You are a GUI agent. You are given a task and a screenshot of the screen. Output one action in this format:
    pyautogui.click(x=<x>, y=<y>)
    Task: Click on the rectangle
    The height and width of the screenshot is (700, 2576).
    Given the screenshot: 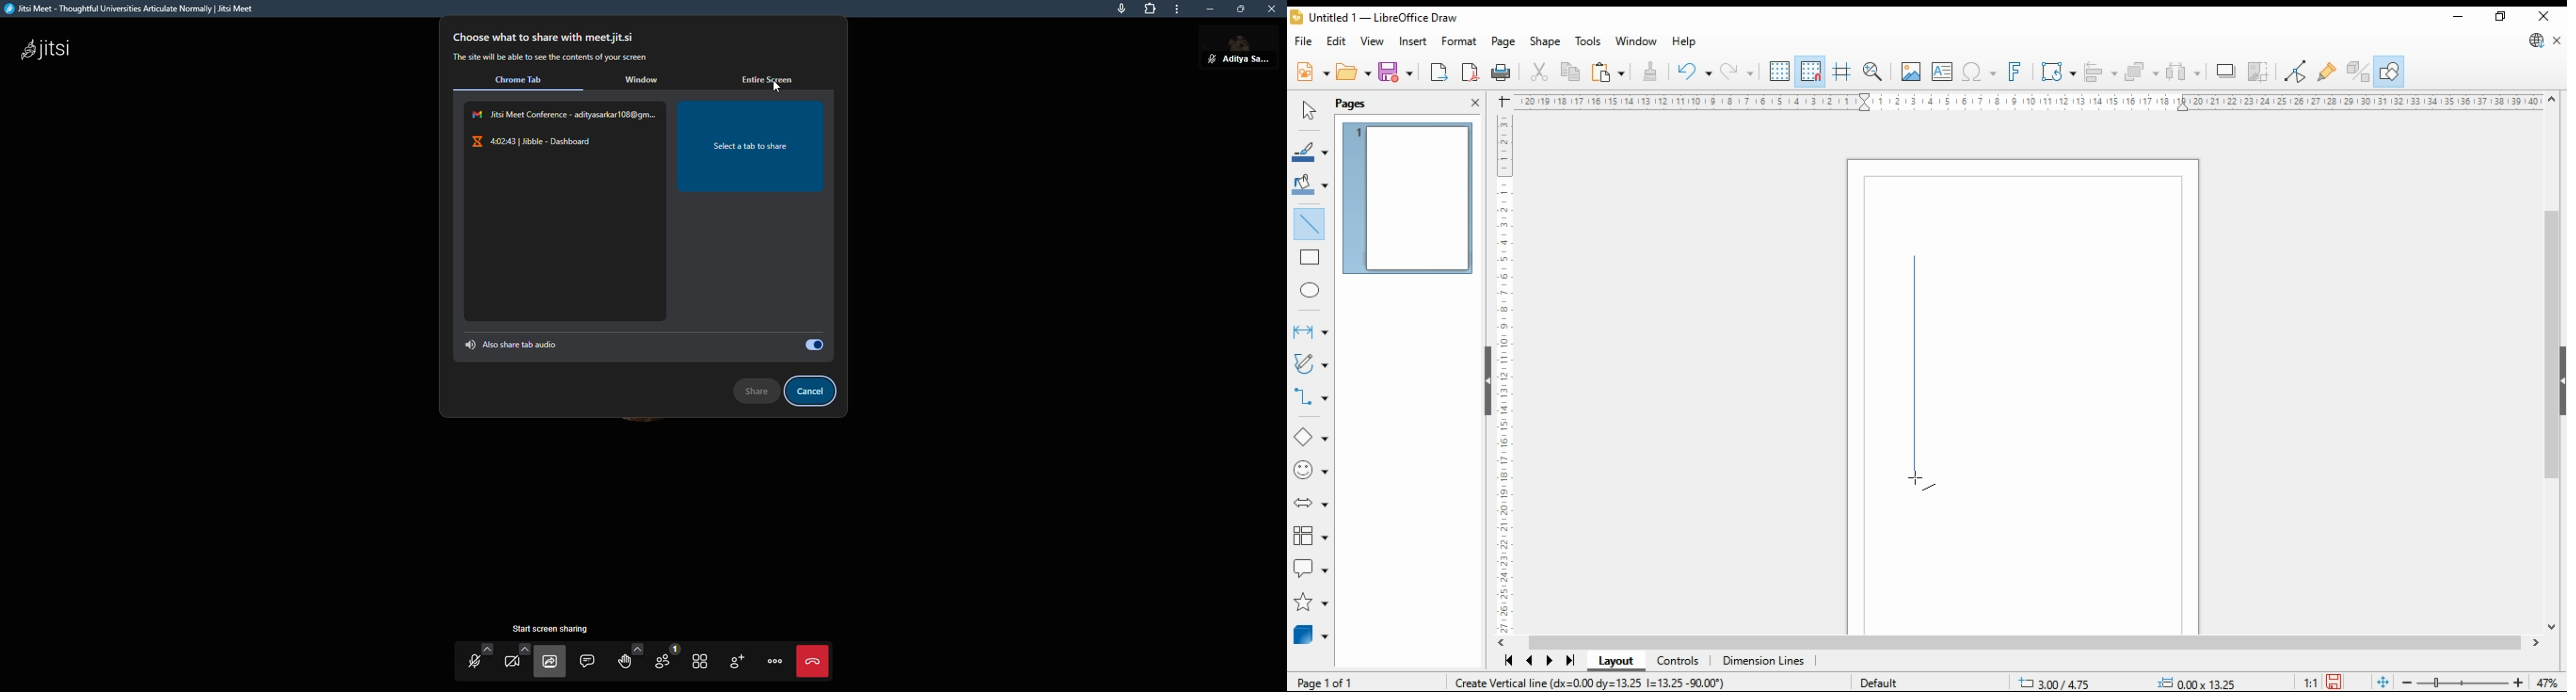 What is the action you would take?
    pyautogui.click(x=1310, y=259)
    